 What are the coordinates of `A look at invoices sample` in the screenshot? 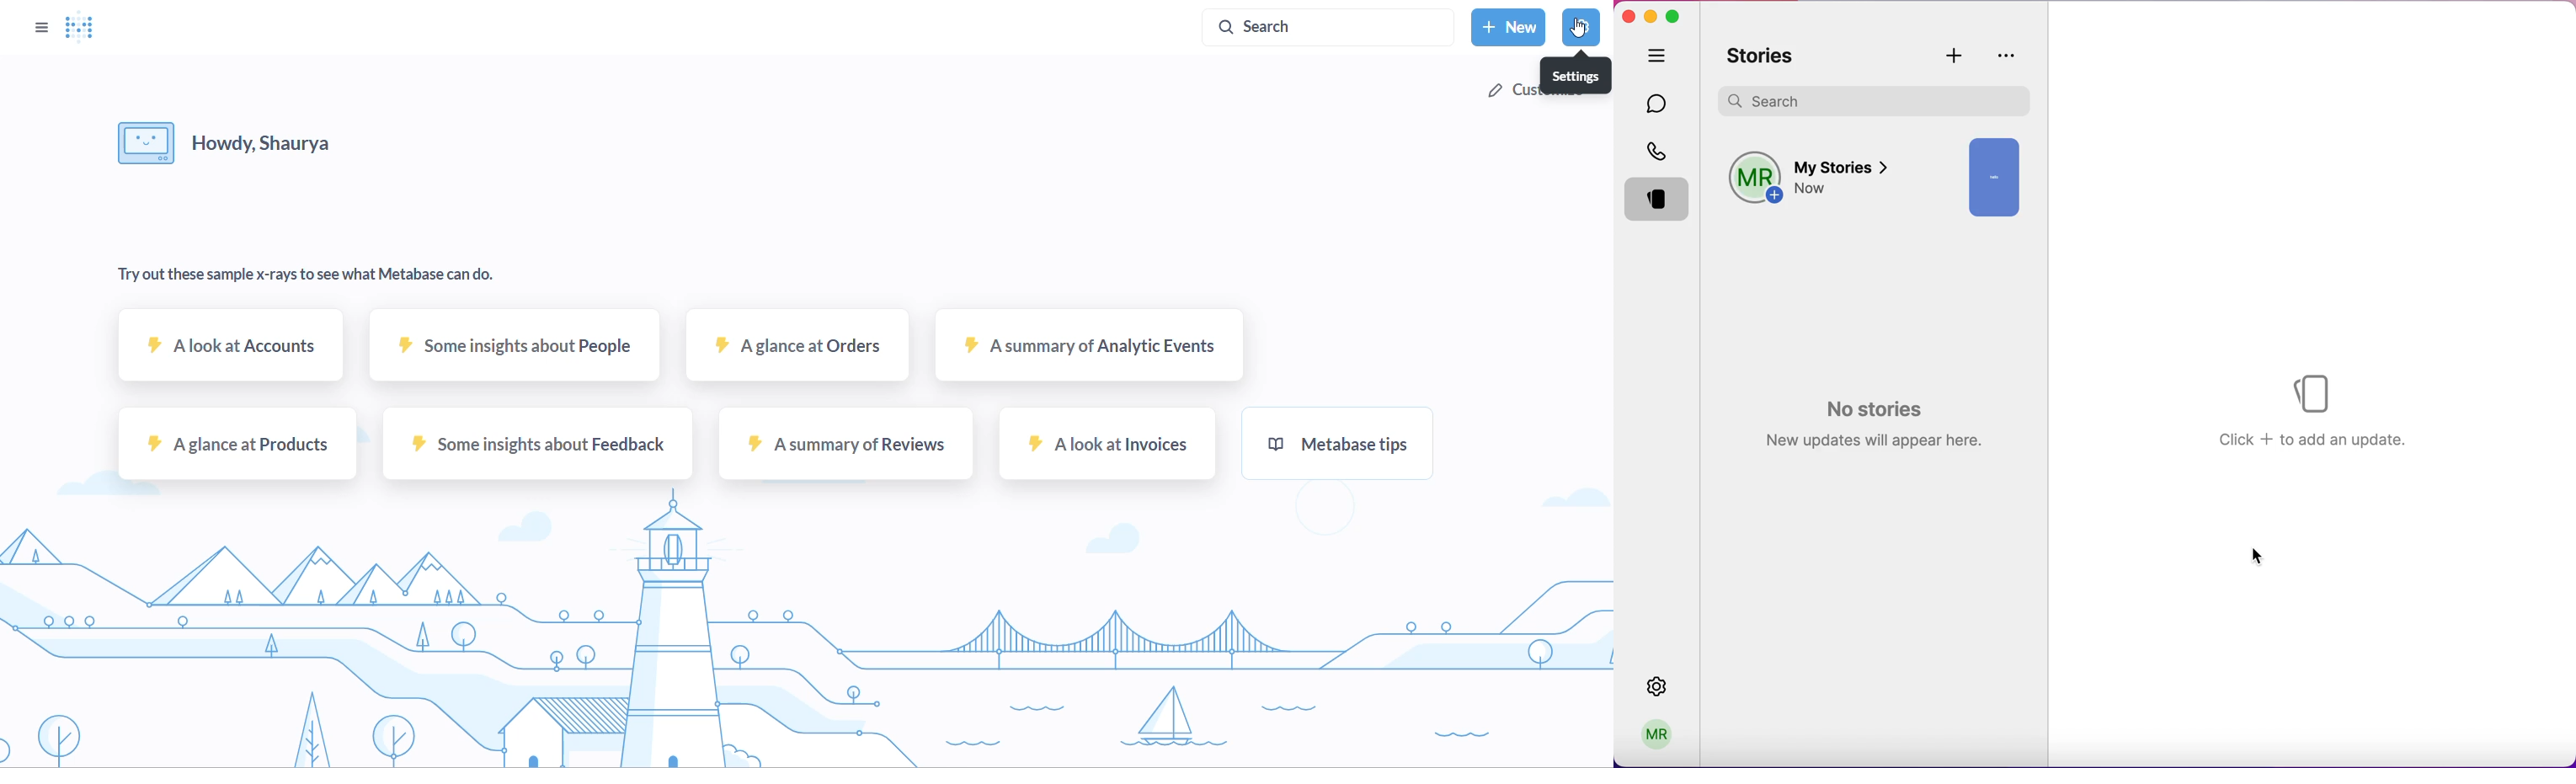 It's located at (1100, 445).